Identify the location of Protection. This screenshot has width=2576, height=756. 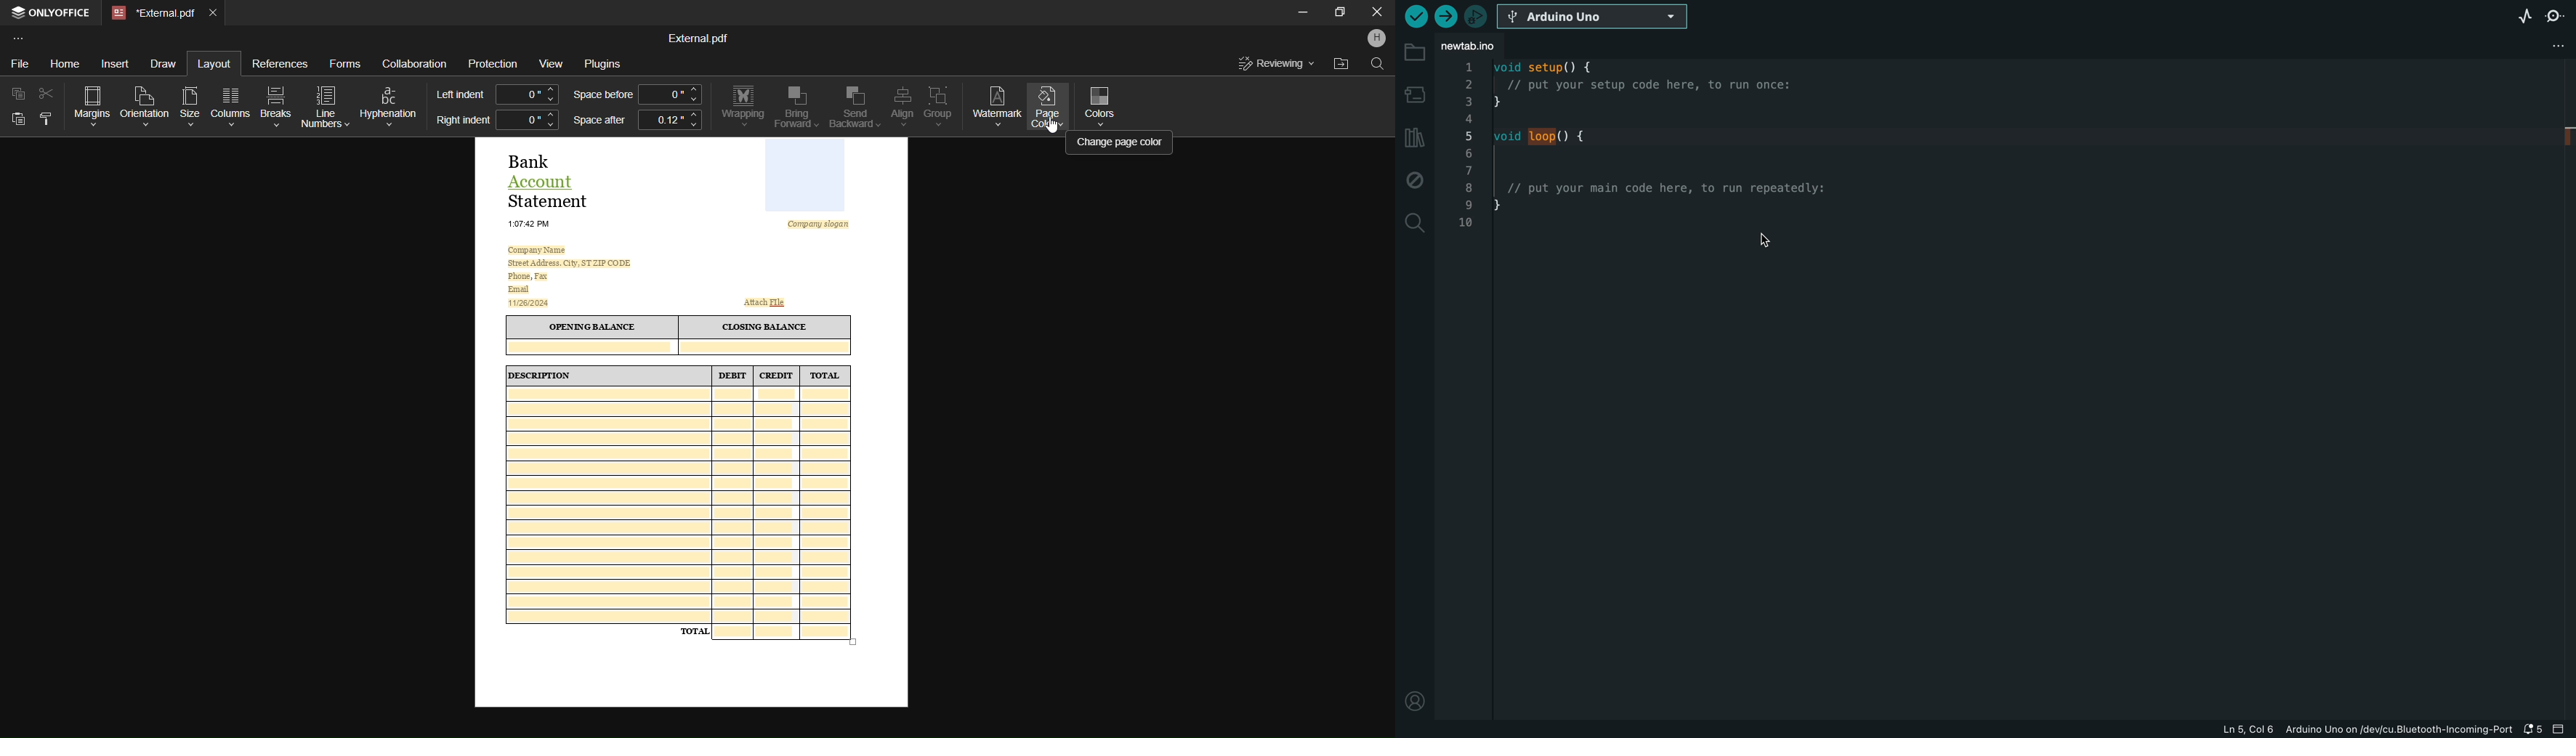
(493, 64).